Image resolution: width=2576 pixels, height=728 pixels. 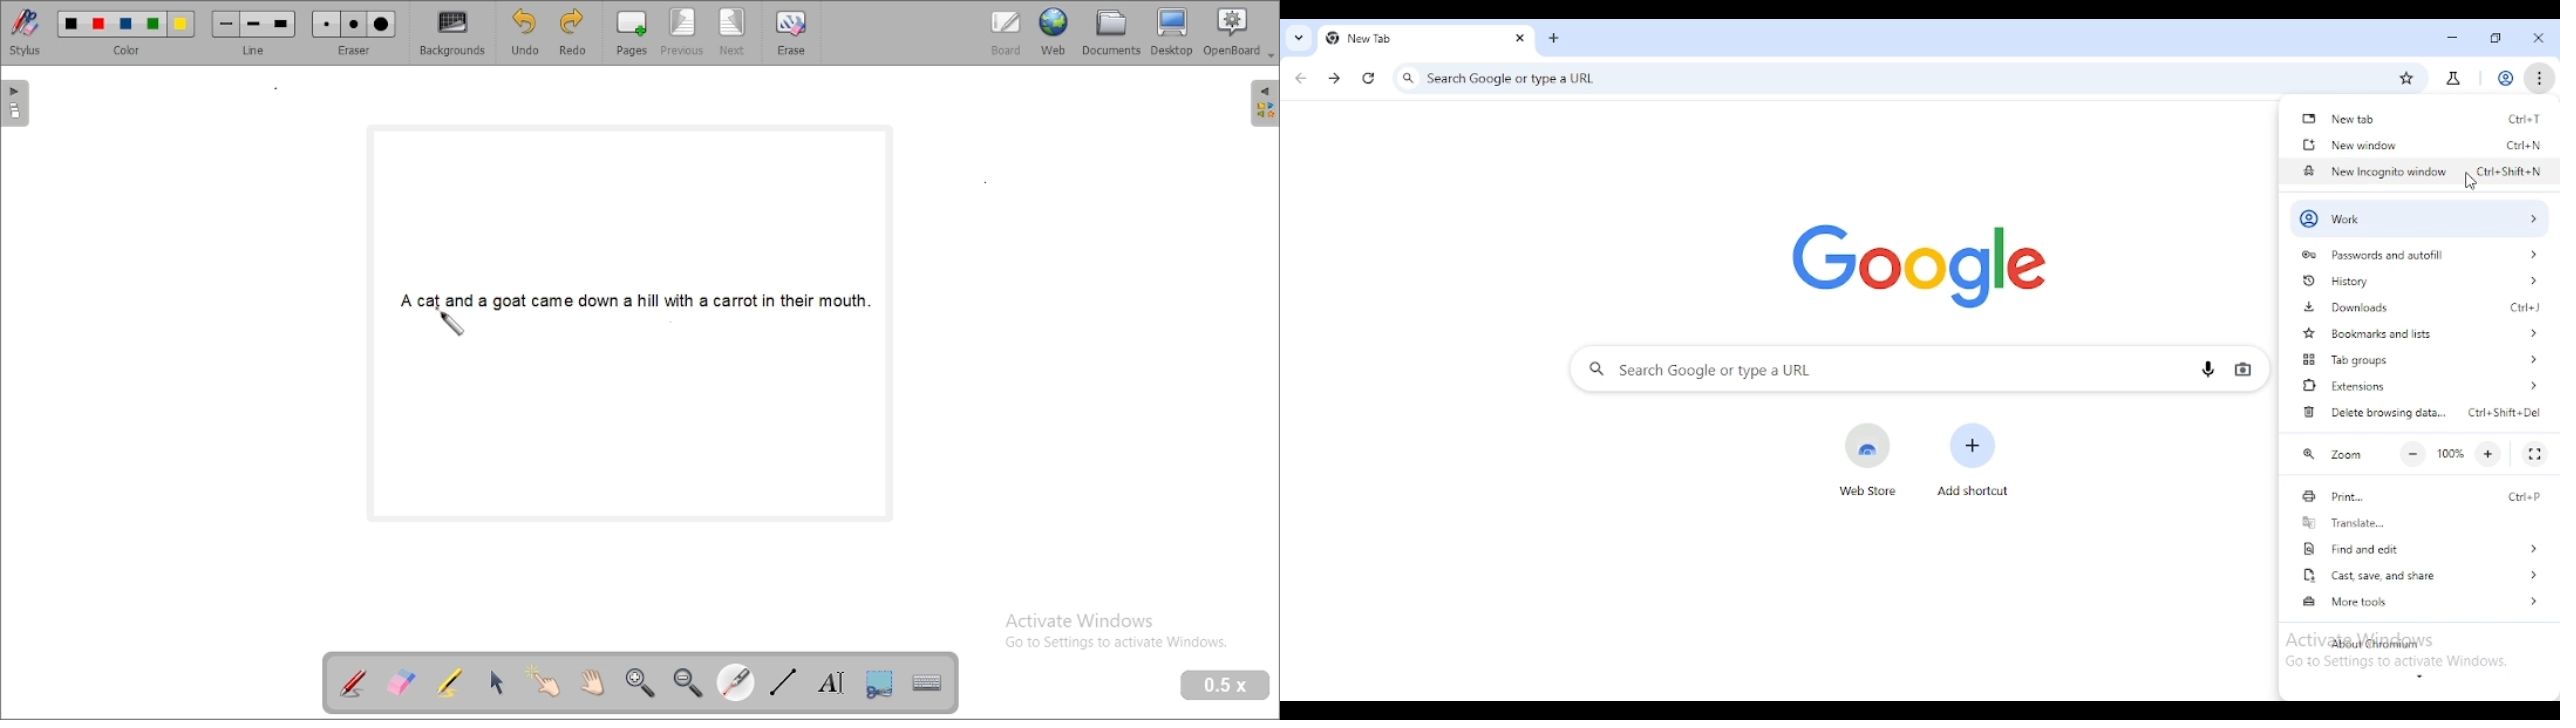 What do you see at coordinates (2505, 412) in the screenshot?
I see `shortcut for delete browsing data` at bounding box center [2505, 412].